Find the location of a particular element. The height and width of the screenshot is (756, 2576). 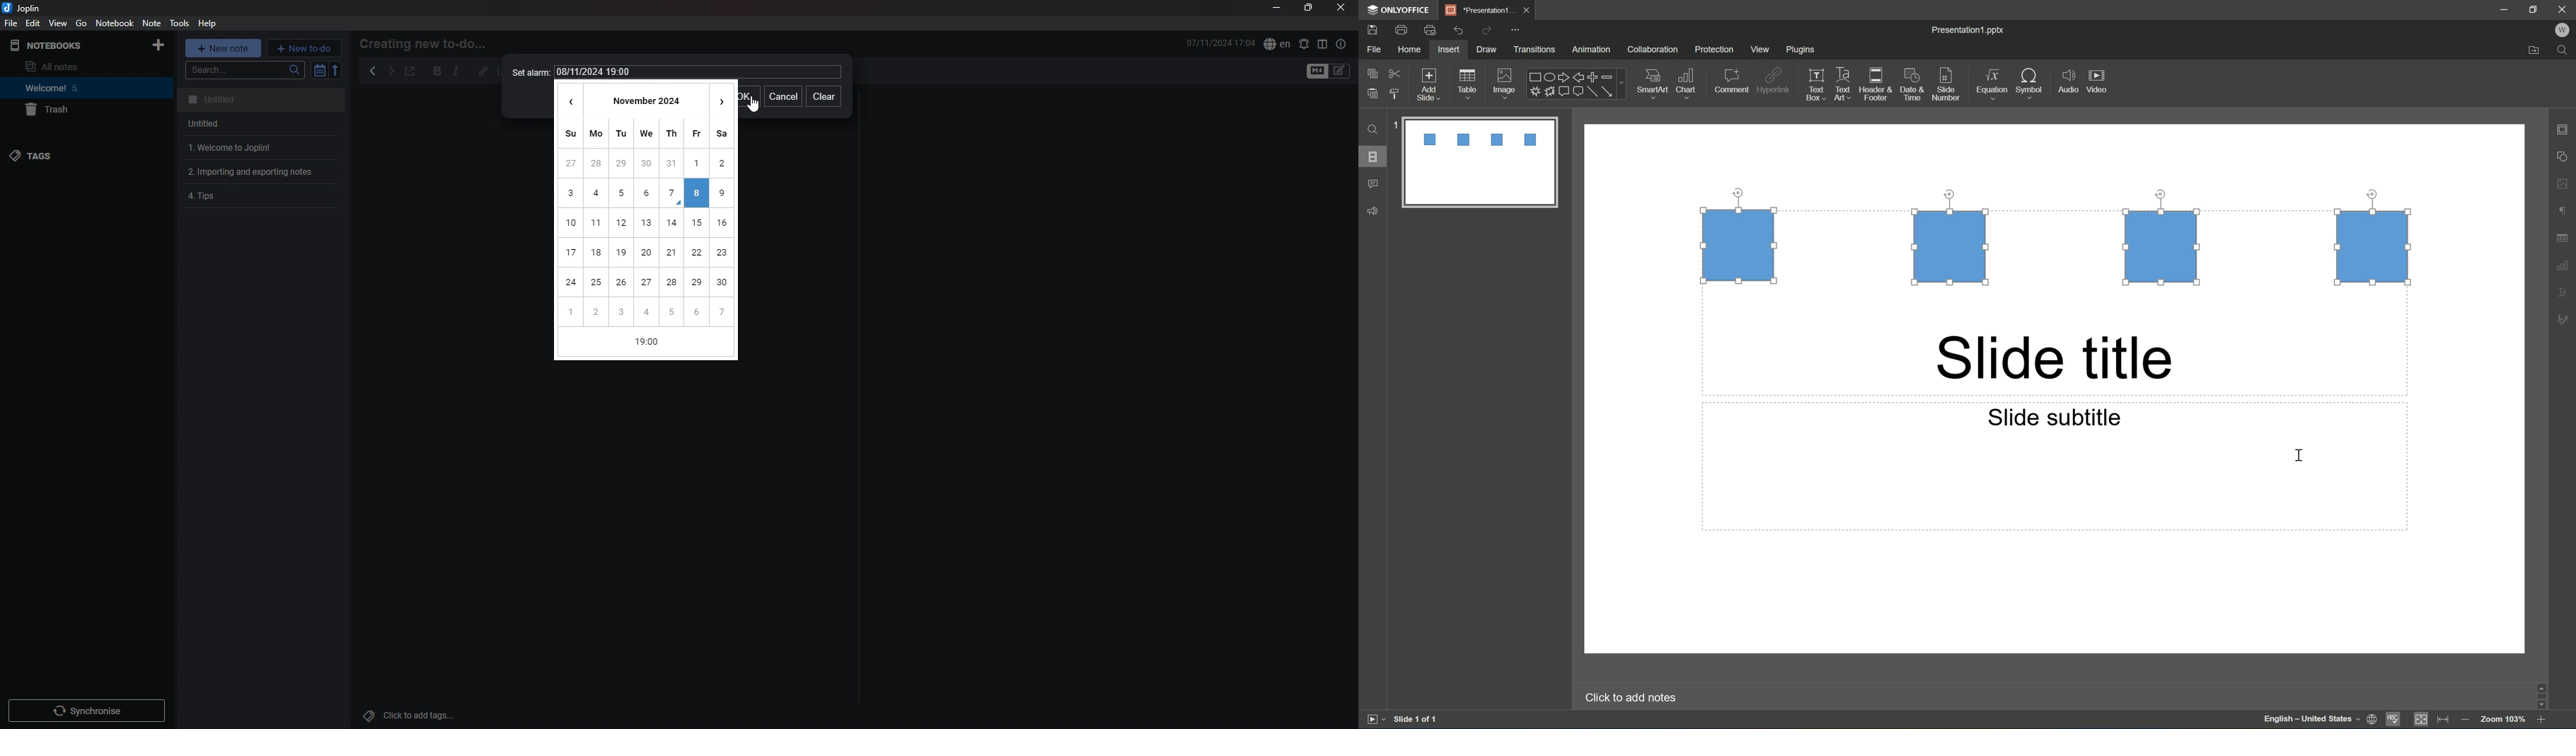

italic is located at coordinates (456, 71).